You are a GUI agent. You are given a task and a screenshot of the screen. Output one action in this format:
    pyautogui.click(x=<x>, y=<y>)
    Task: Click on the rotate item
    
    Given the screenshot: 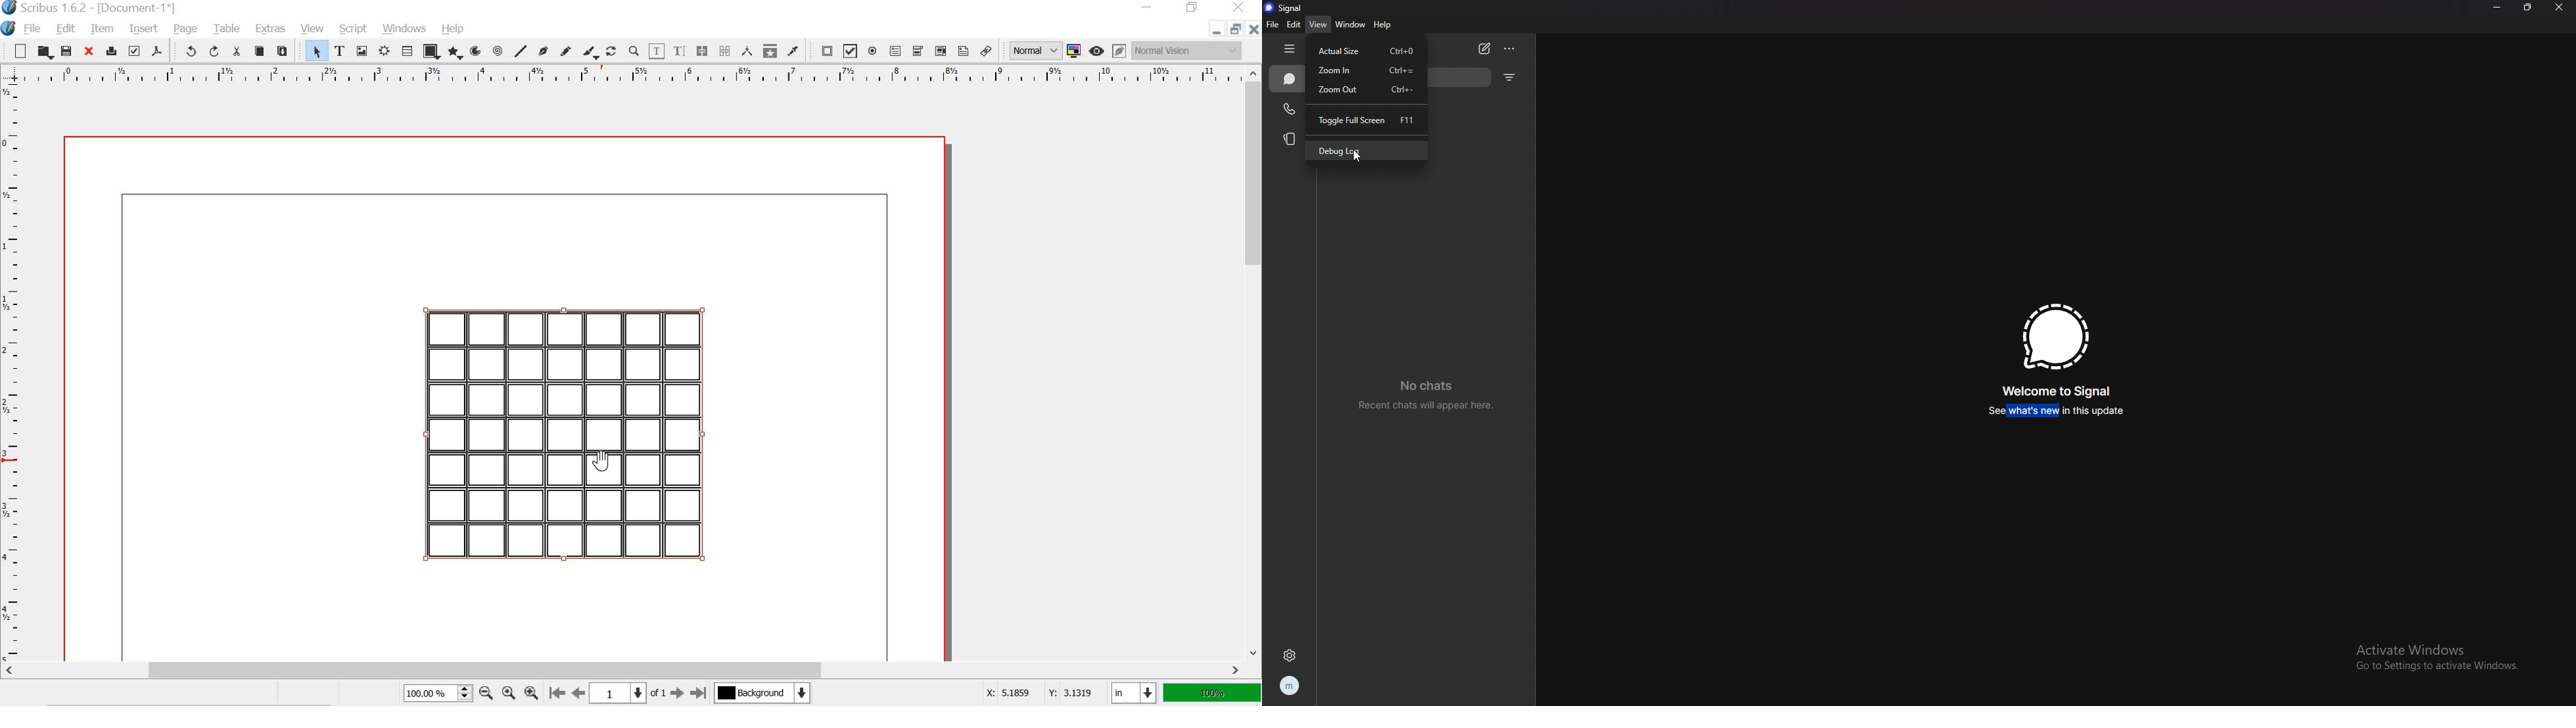 What is the action you would take?
    pyautogui.click(x=610, y=51)
    